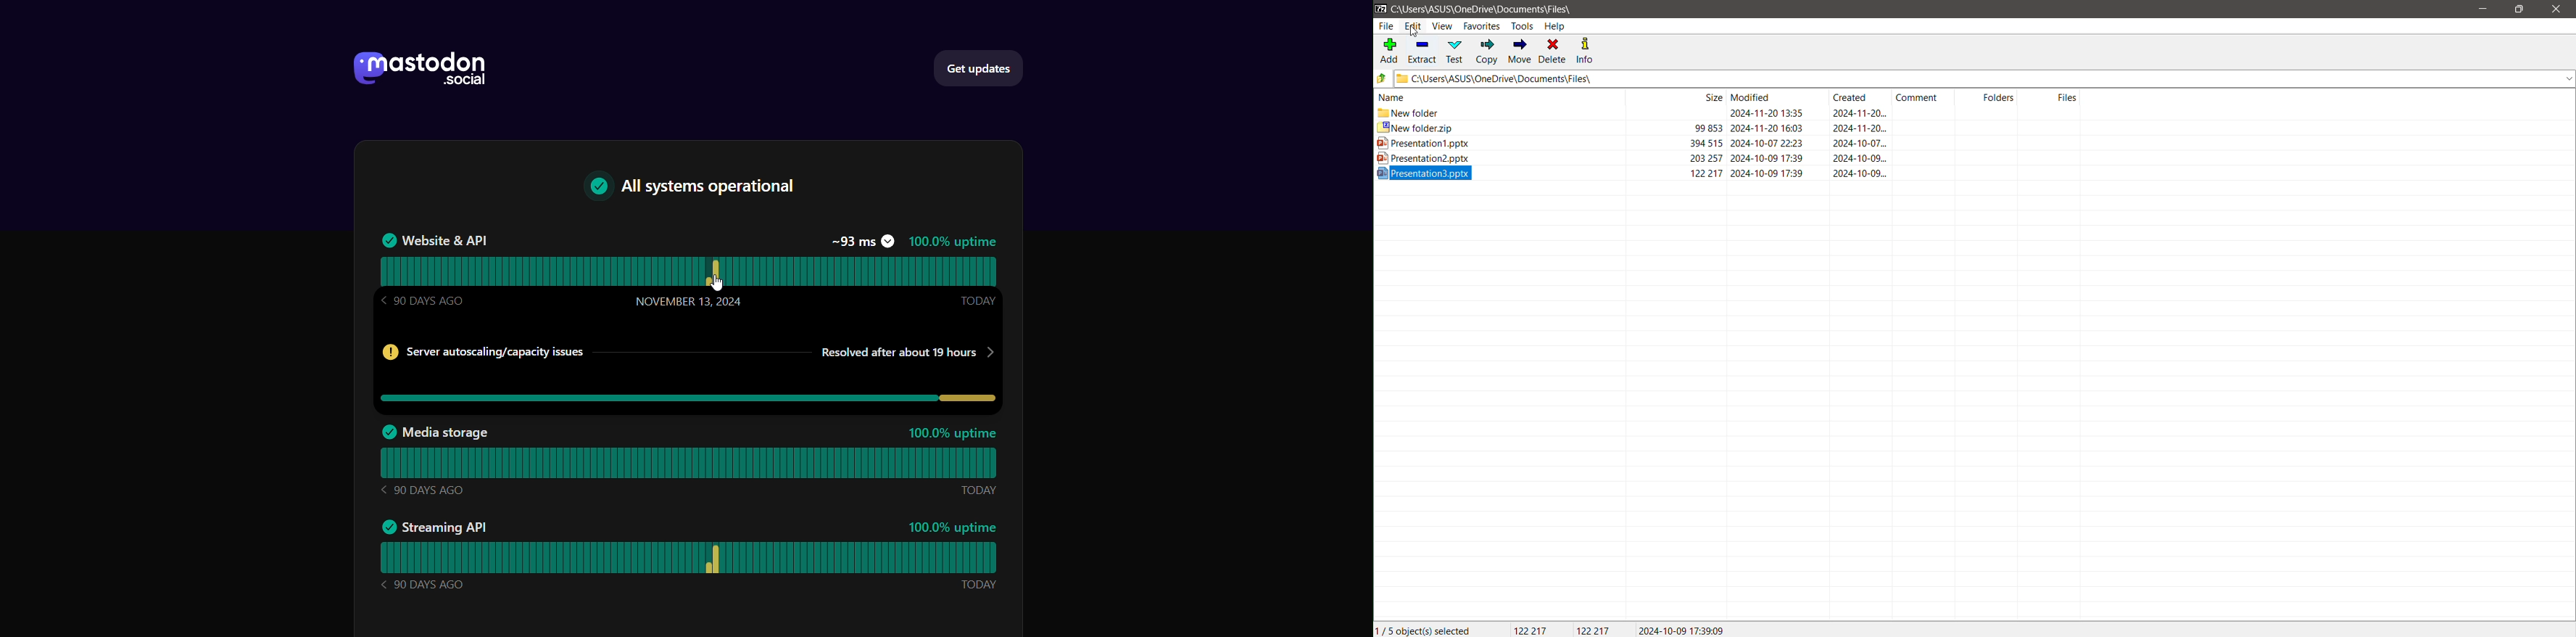 The height and width of the screenshot is (644, 2576). Describe the element at coordinates (690, 371) in the screenshot. I see `issues in Website and API` at that location.